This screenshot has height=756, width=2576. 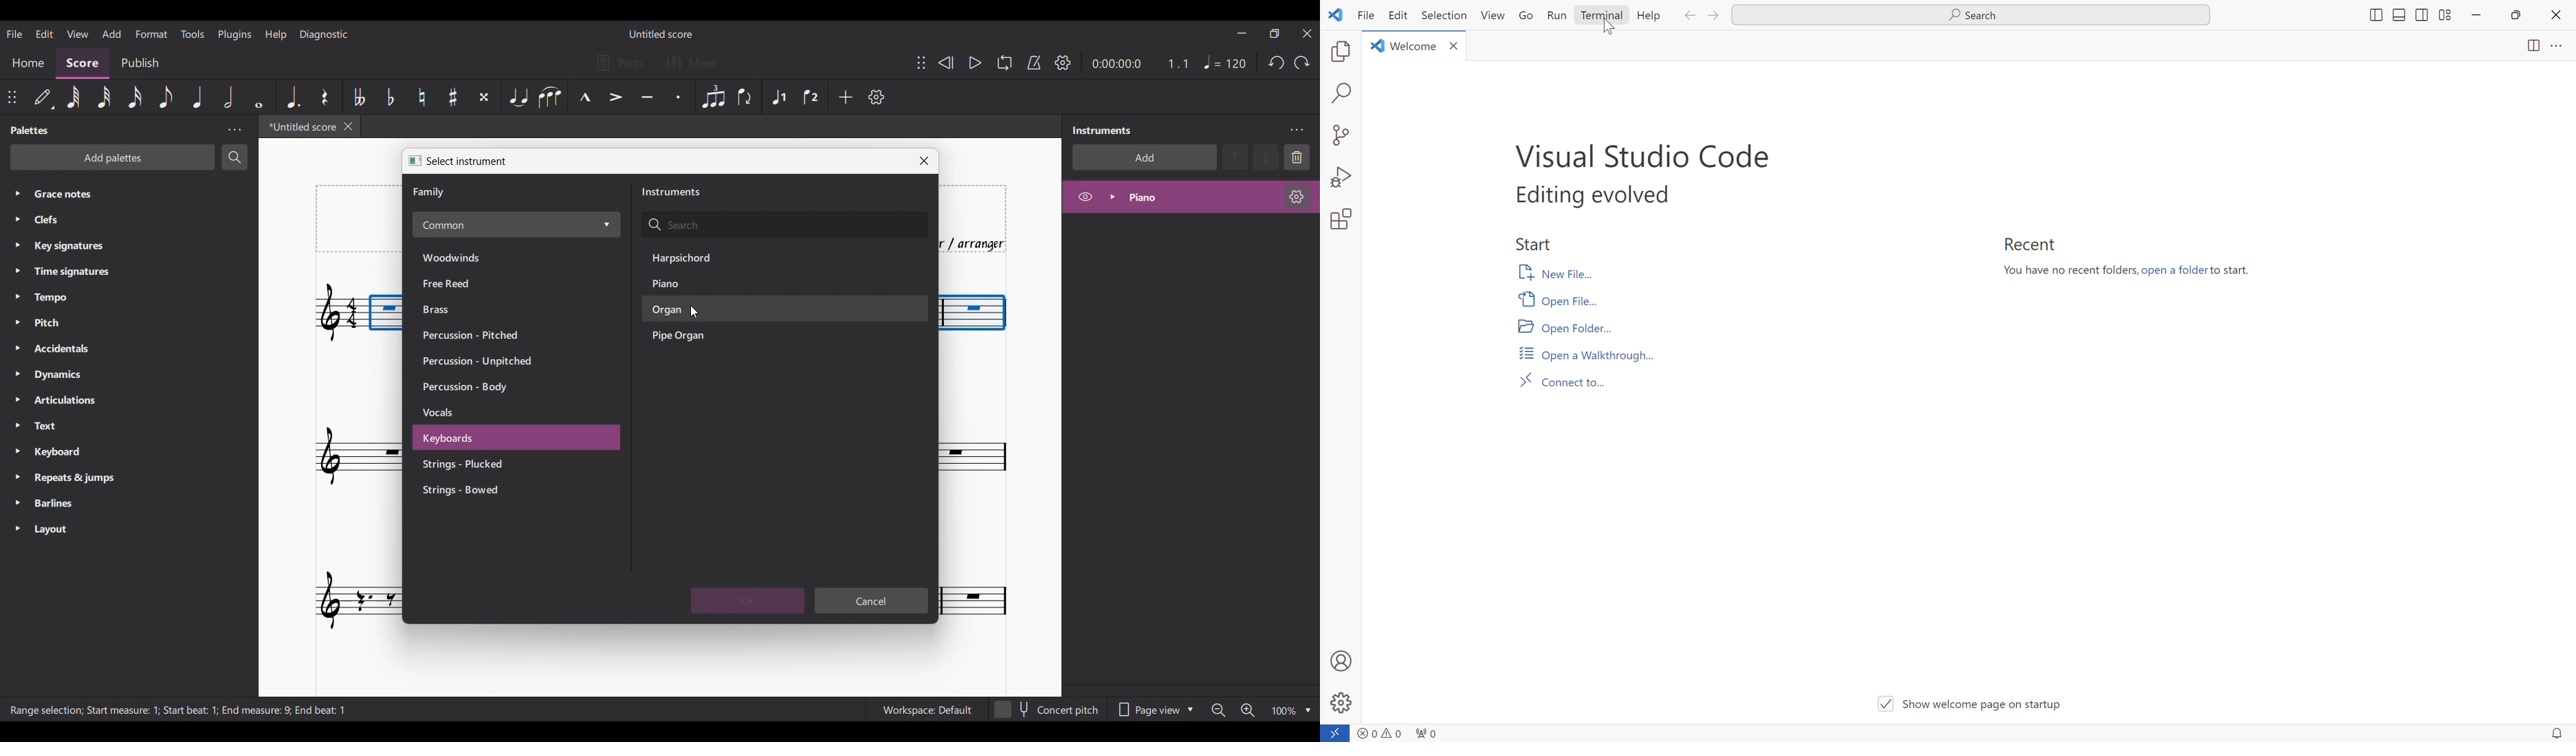 What do you see at coordinates (1340, 177) in the screenshot?
I see `run and debug` at bounding box center [1340, 177].